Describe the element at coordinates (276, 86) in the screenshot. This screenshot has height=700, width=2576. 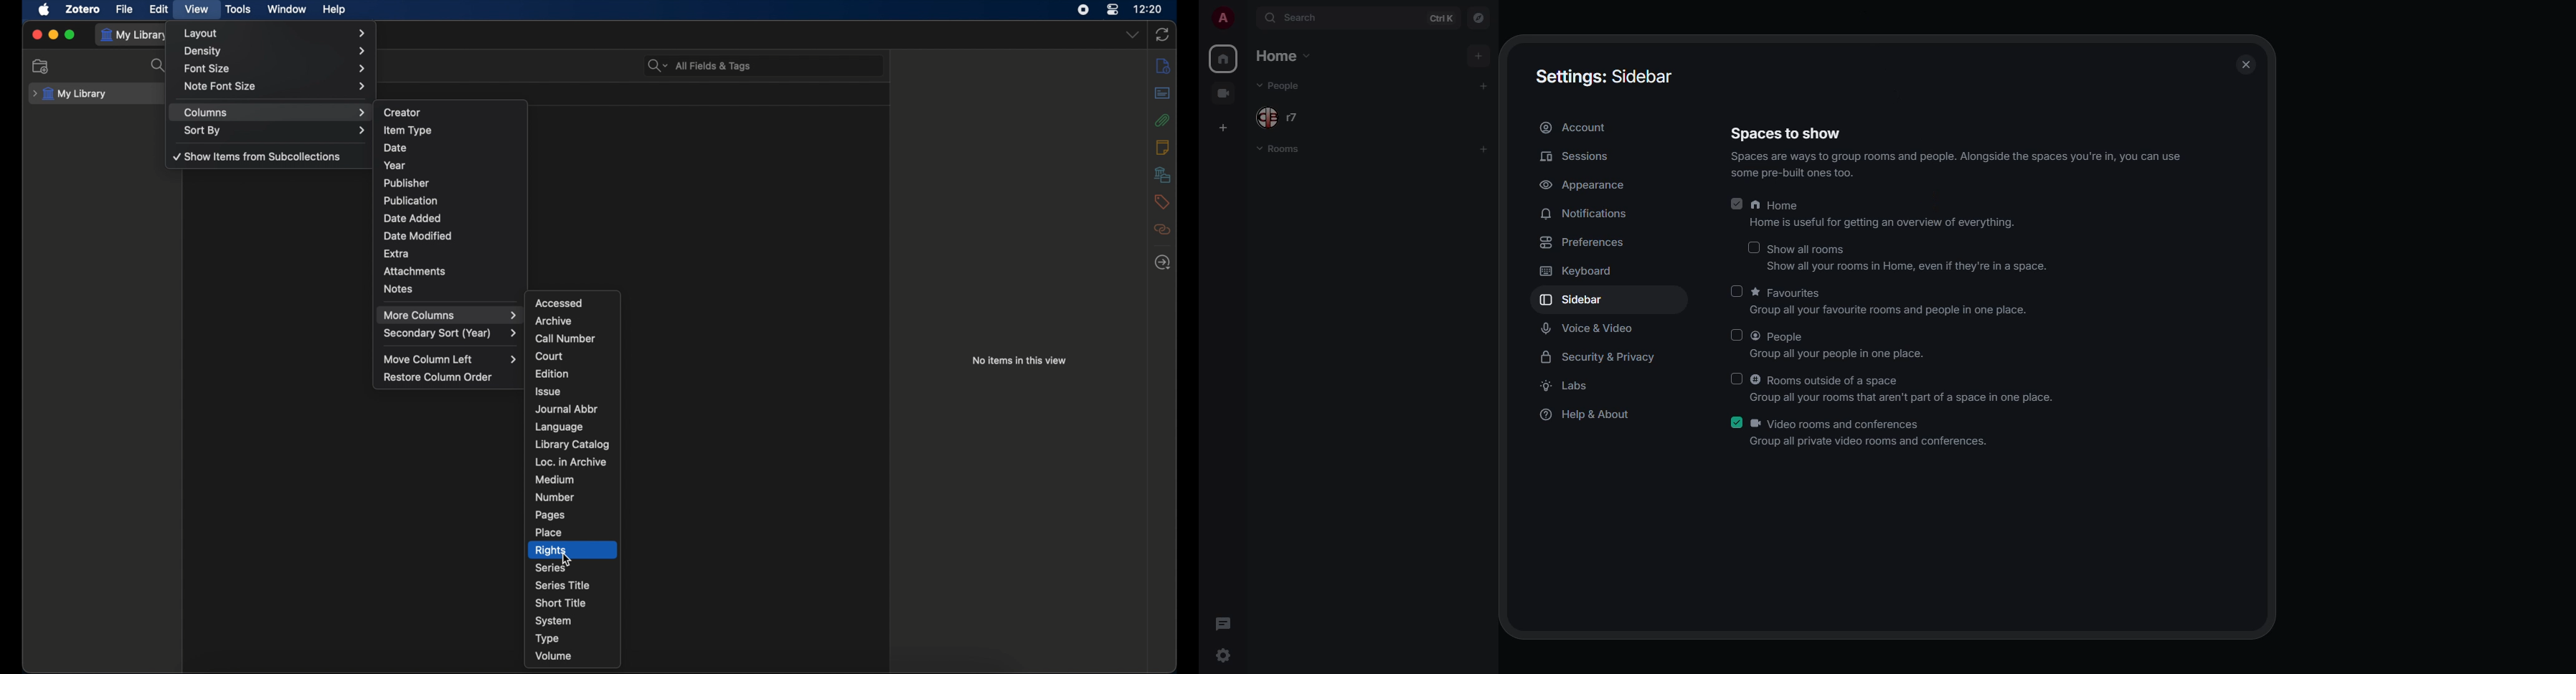
I see `note font size` at that location.